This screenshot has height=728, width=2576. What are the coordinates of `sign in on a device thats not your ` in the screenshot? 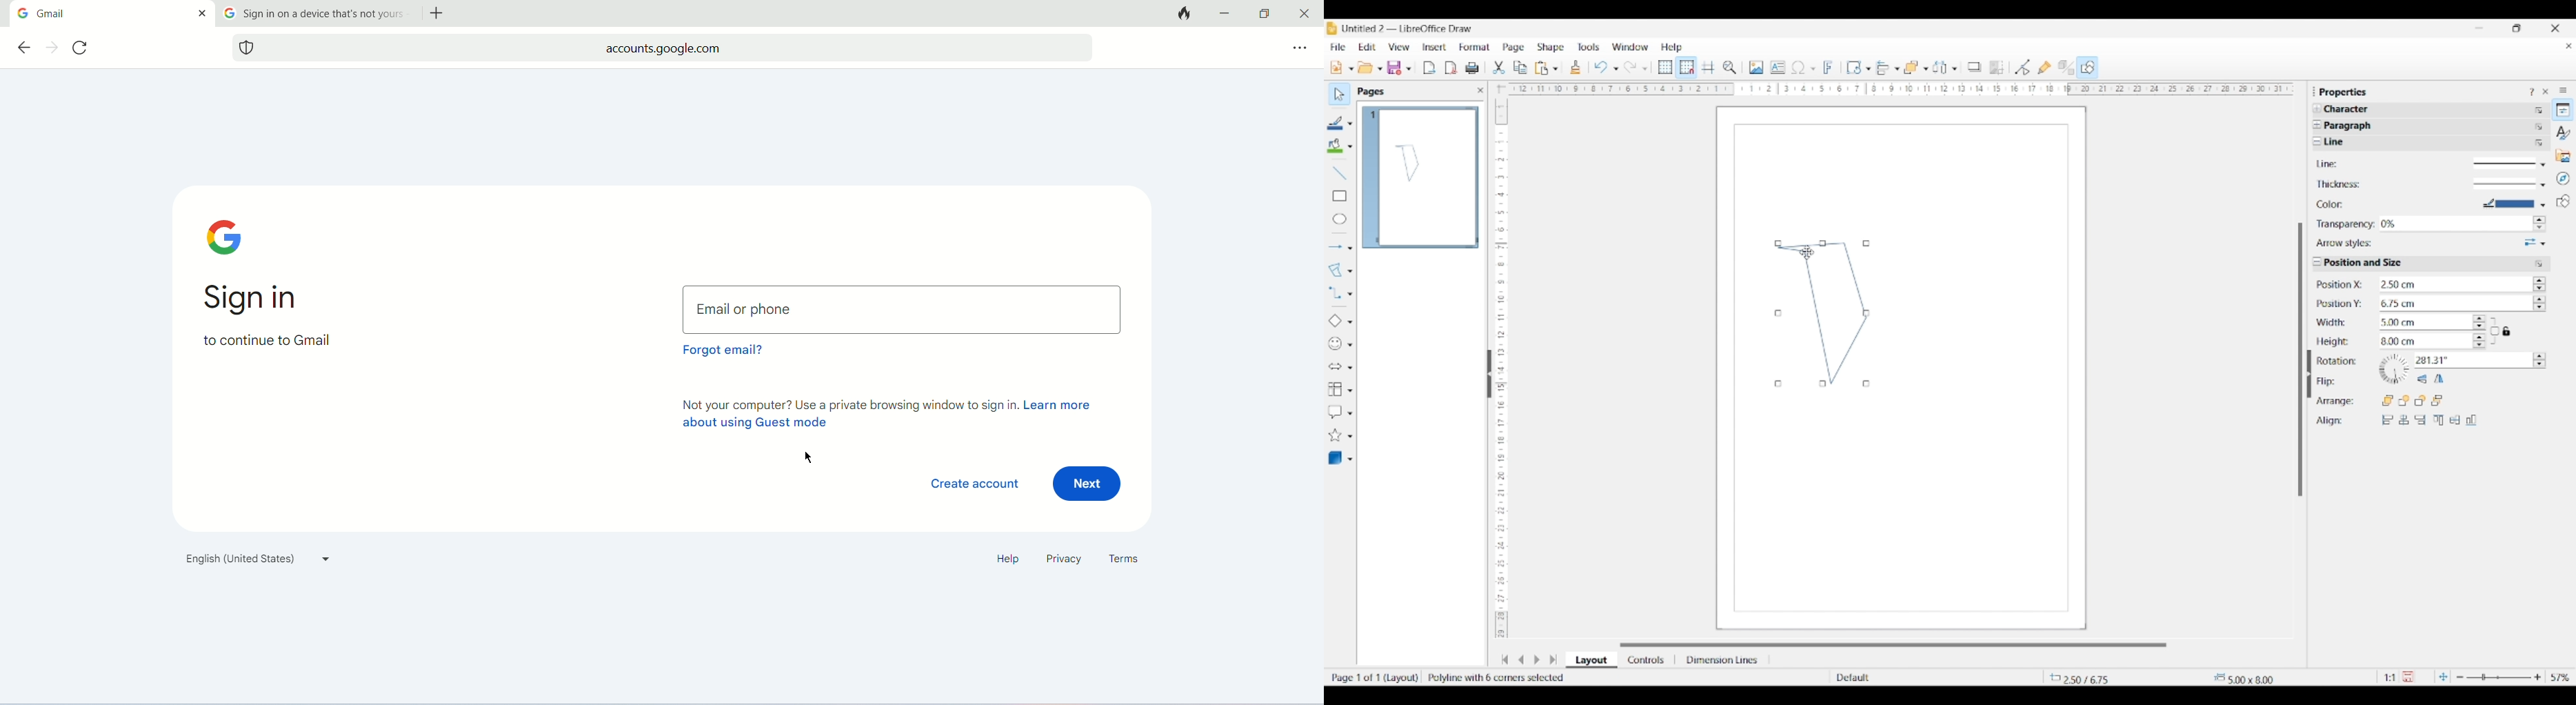 It's located at (326, 14).